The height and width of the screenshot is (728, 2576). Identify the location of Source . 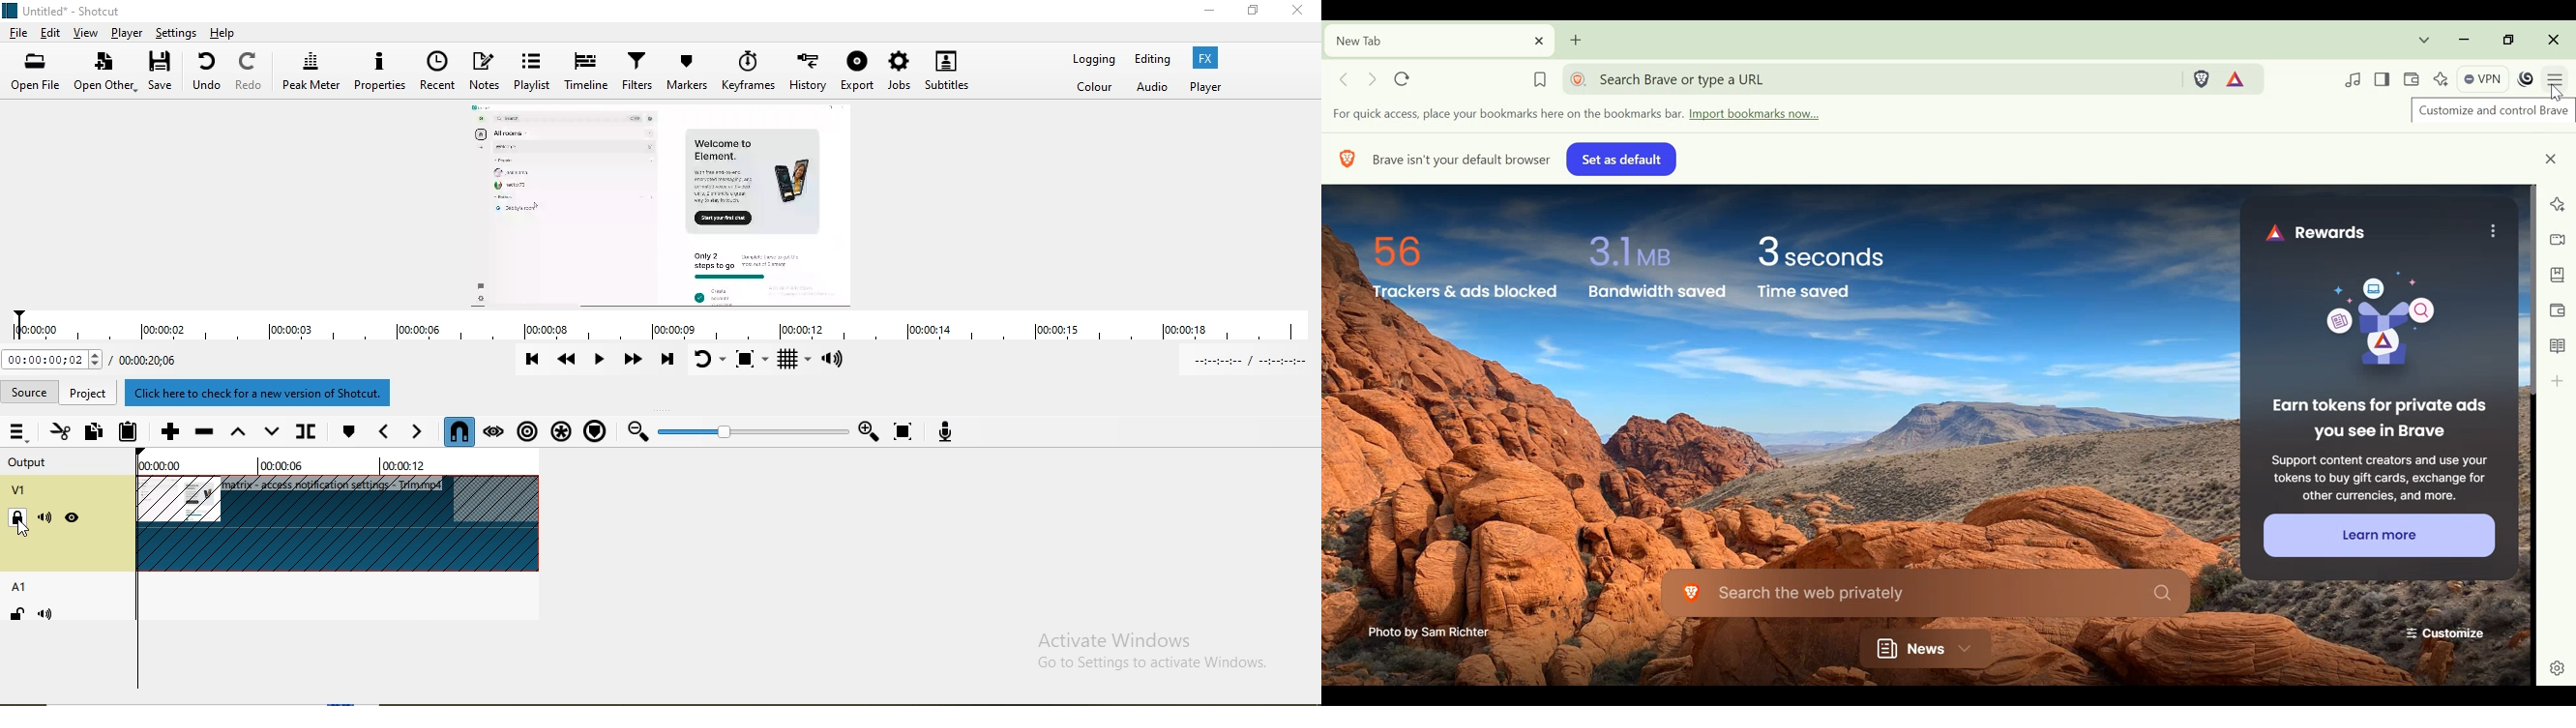
(31, 390).